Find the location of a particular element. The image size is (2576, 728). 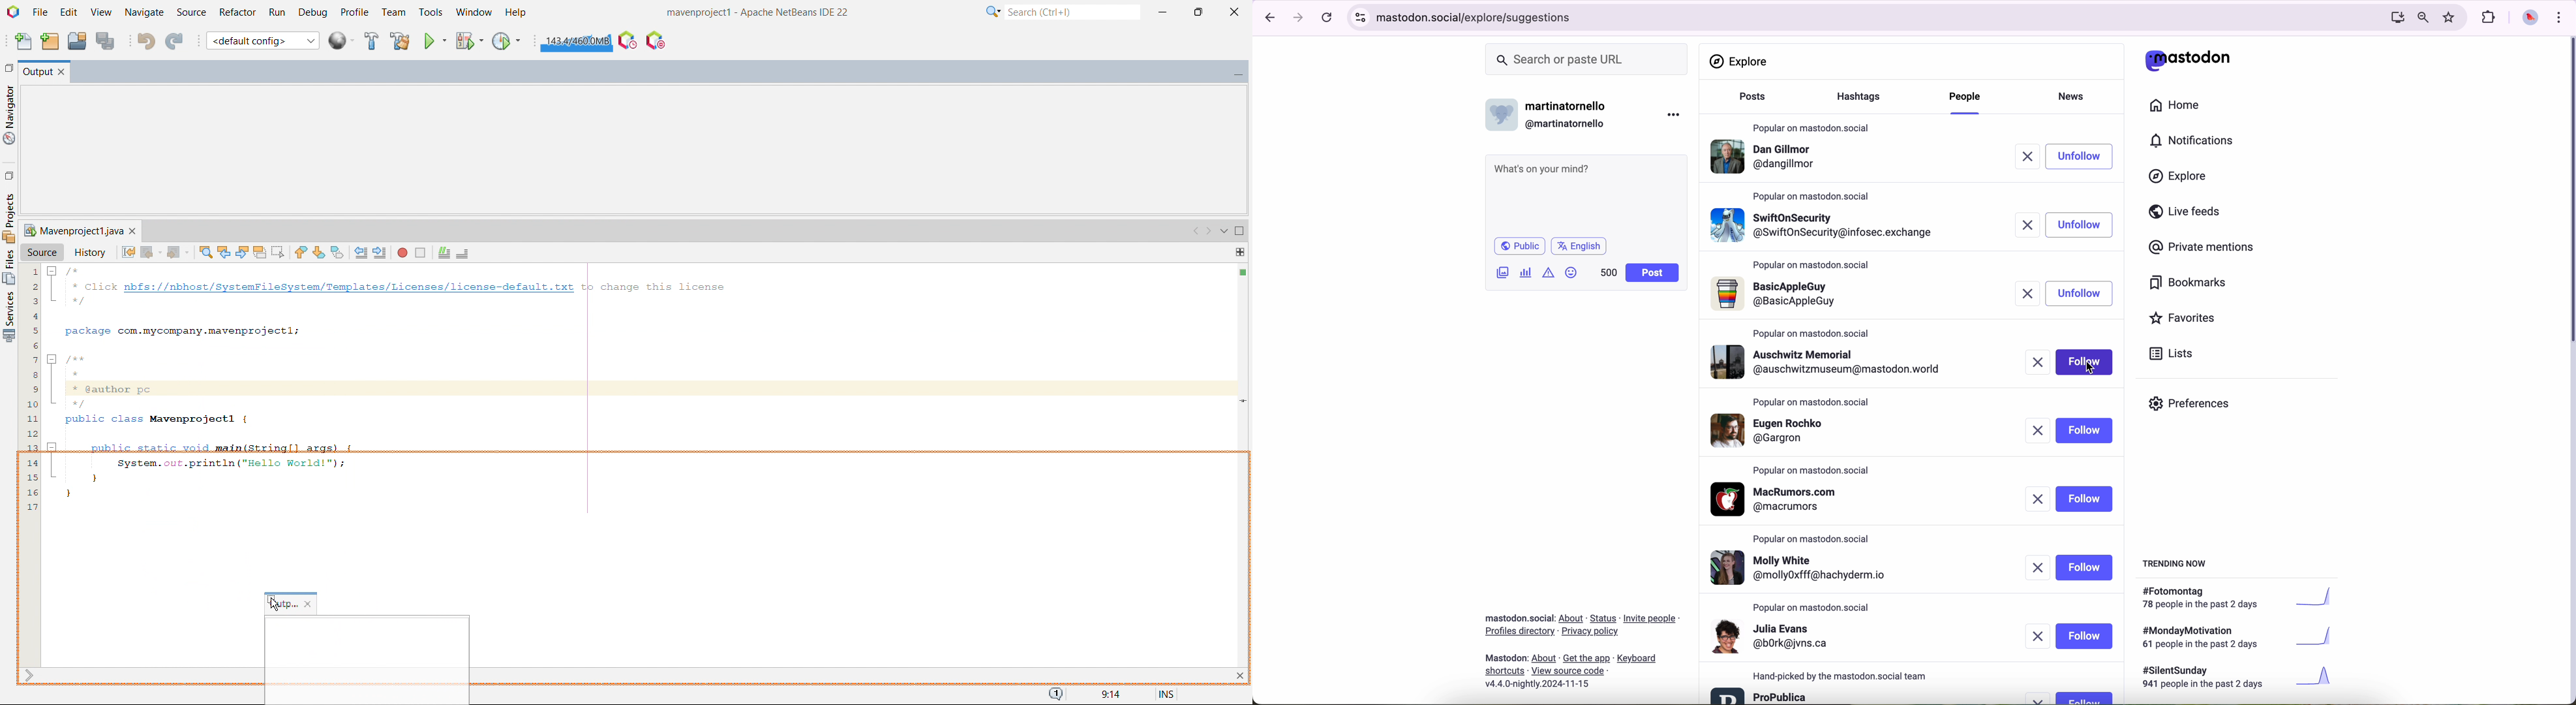

remove is located at coordinates (2038, 569).